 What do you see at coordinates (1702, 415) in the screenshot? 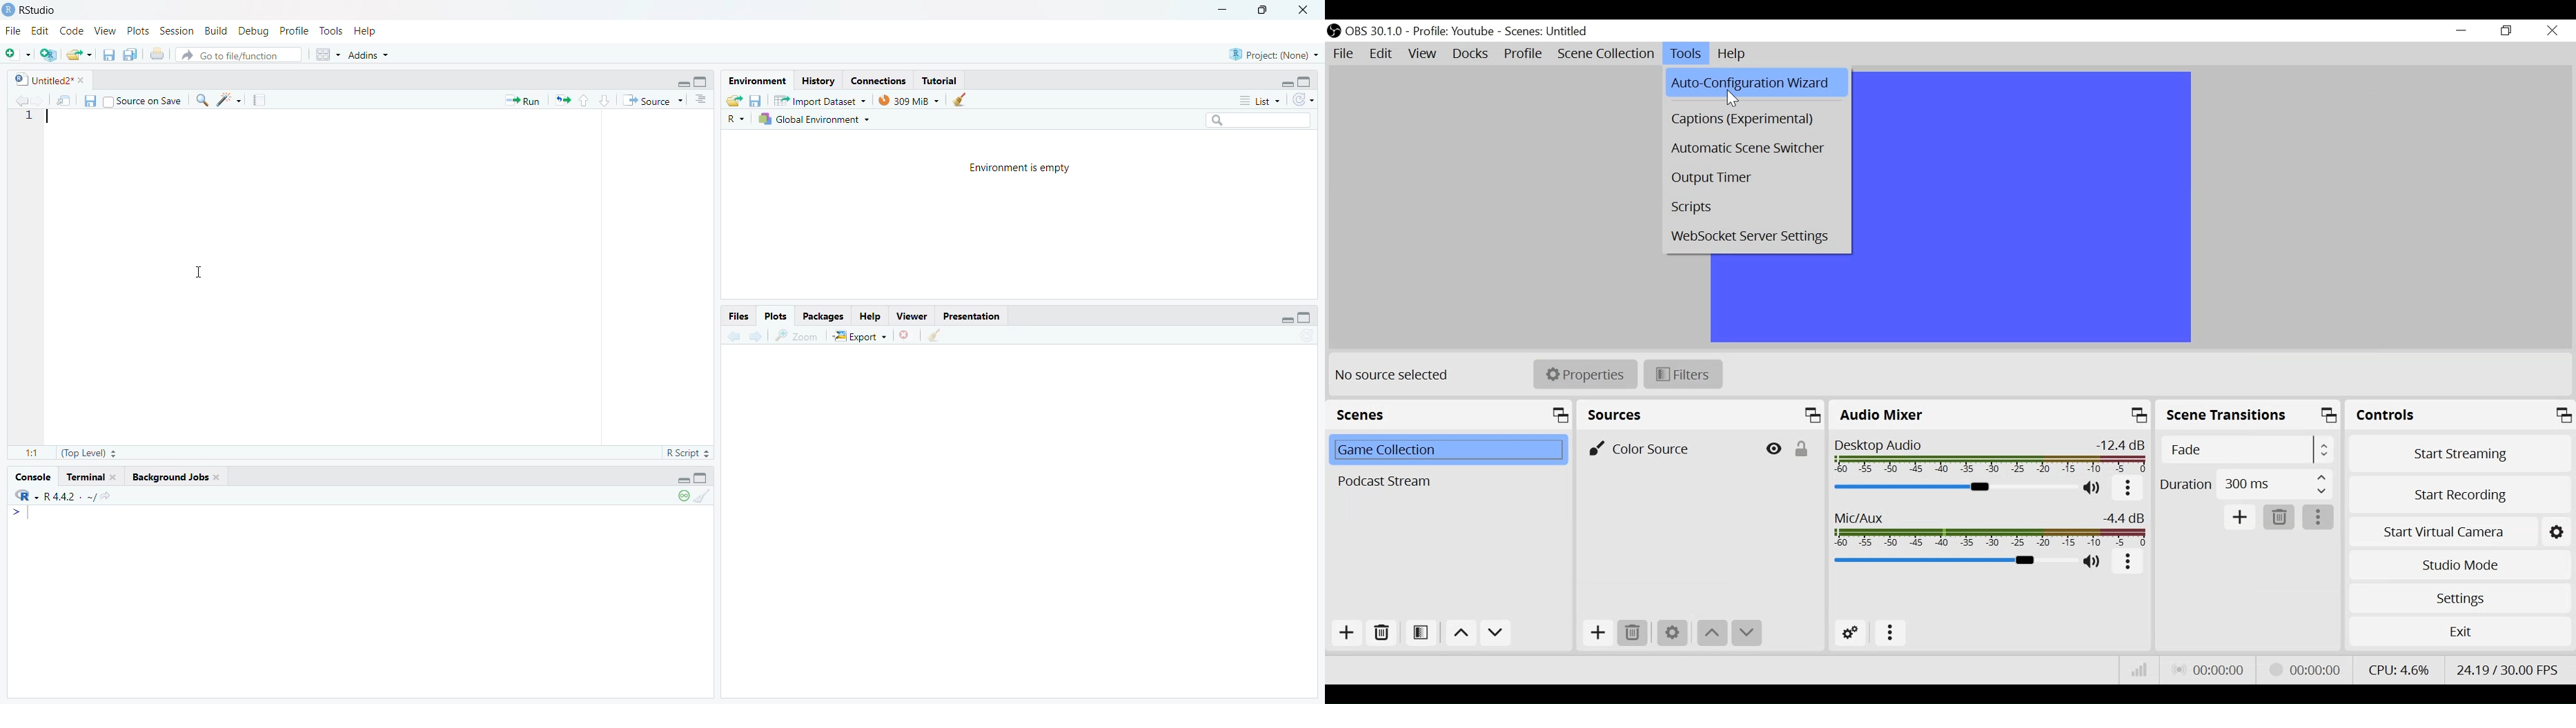
I see `Sources` at bounding box center [1702, 415].